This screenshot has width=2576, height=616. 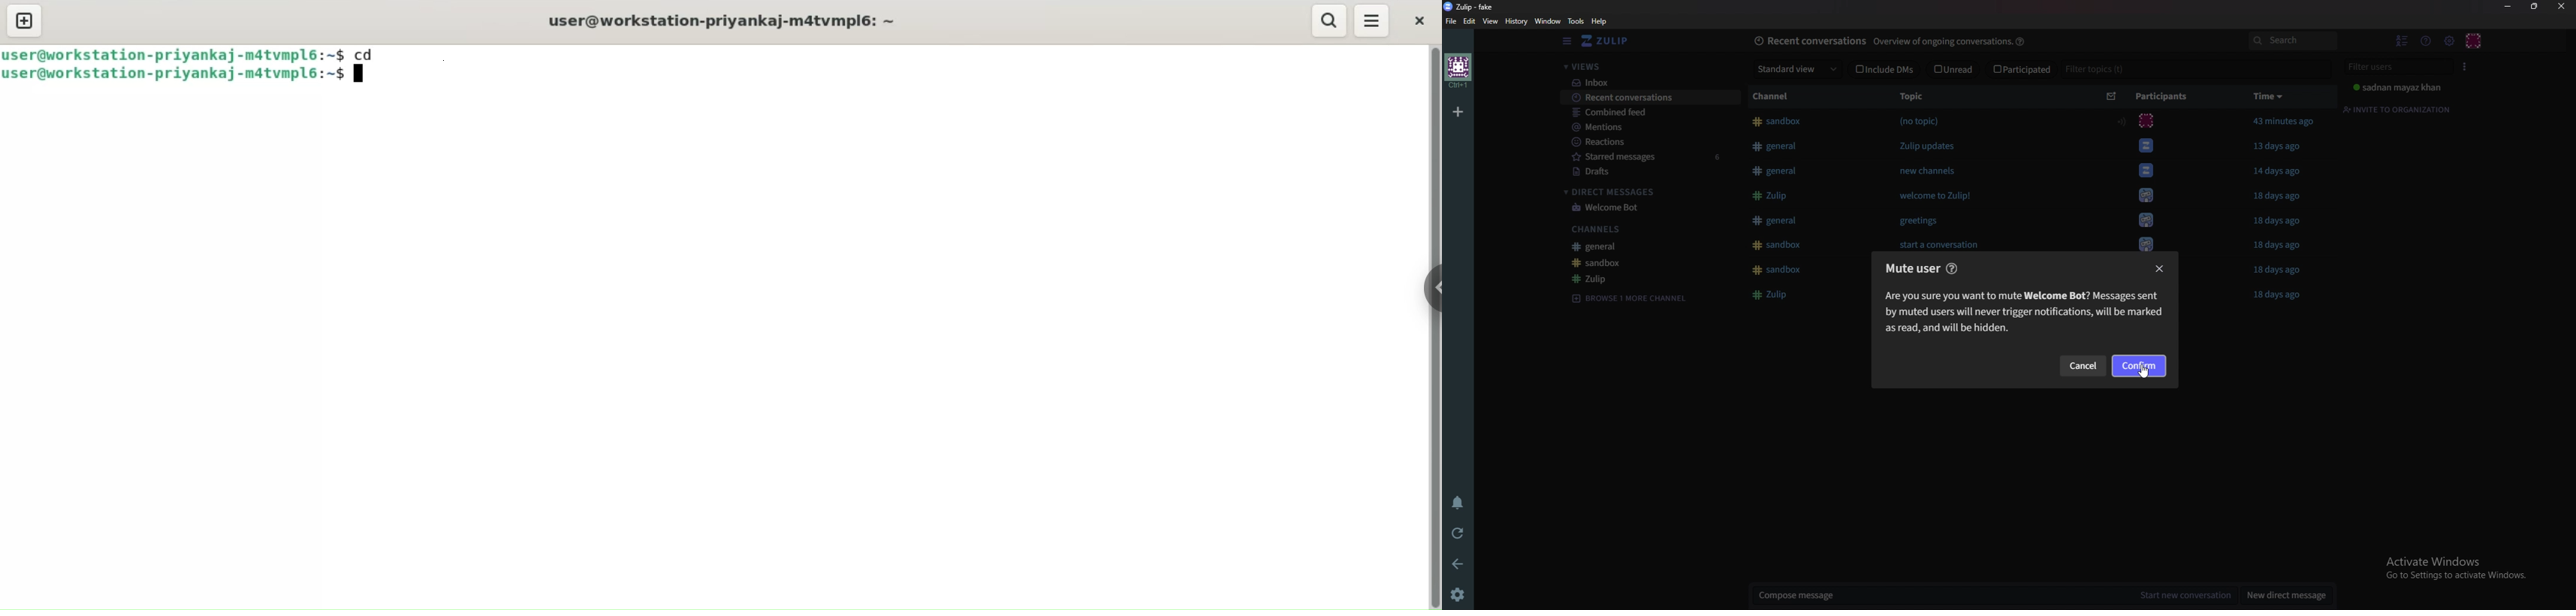 What do you see at coordinates (1567, 42) in the screenshot?
I see `Hide sidebar` at bounding box center [1567, 42].